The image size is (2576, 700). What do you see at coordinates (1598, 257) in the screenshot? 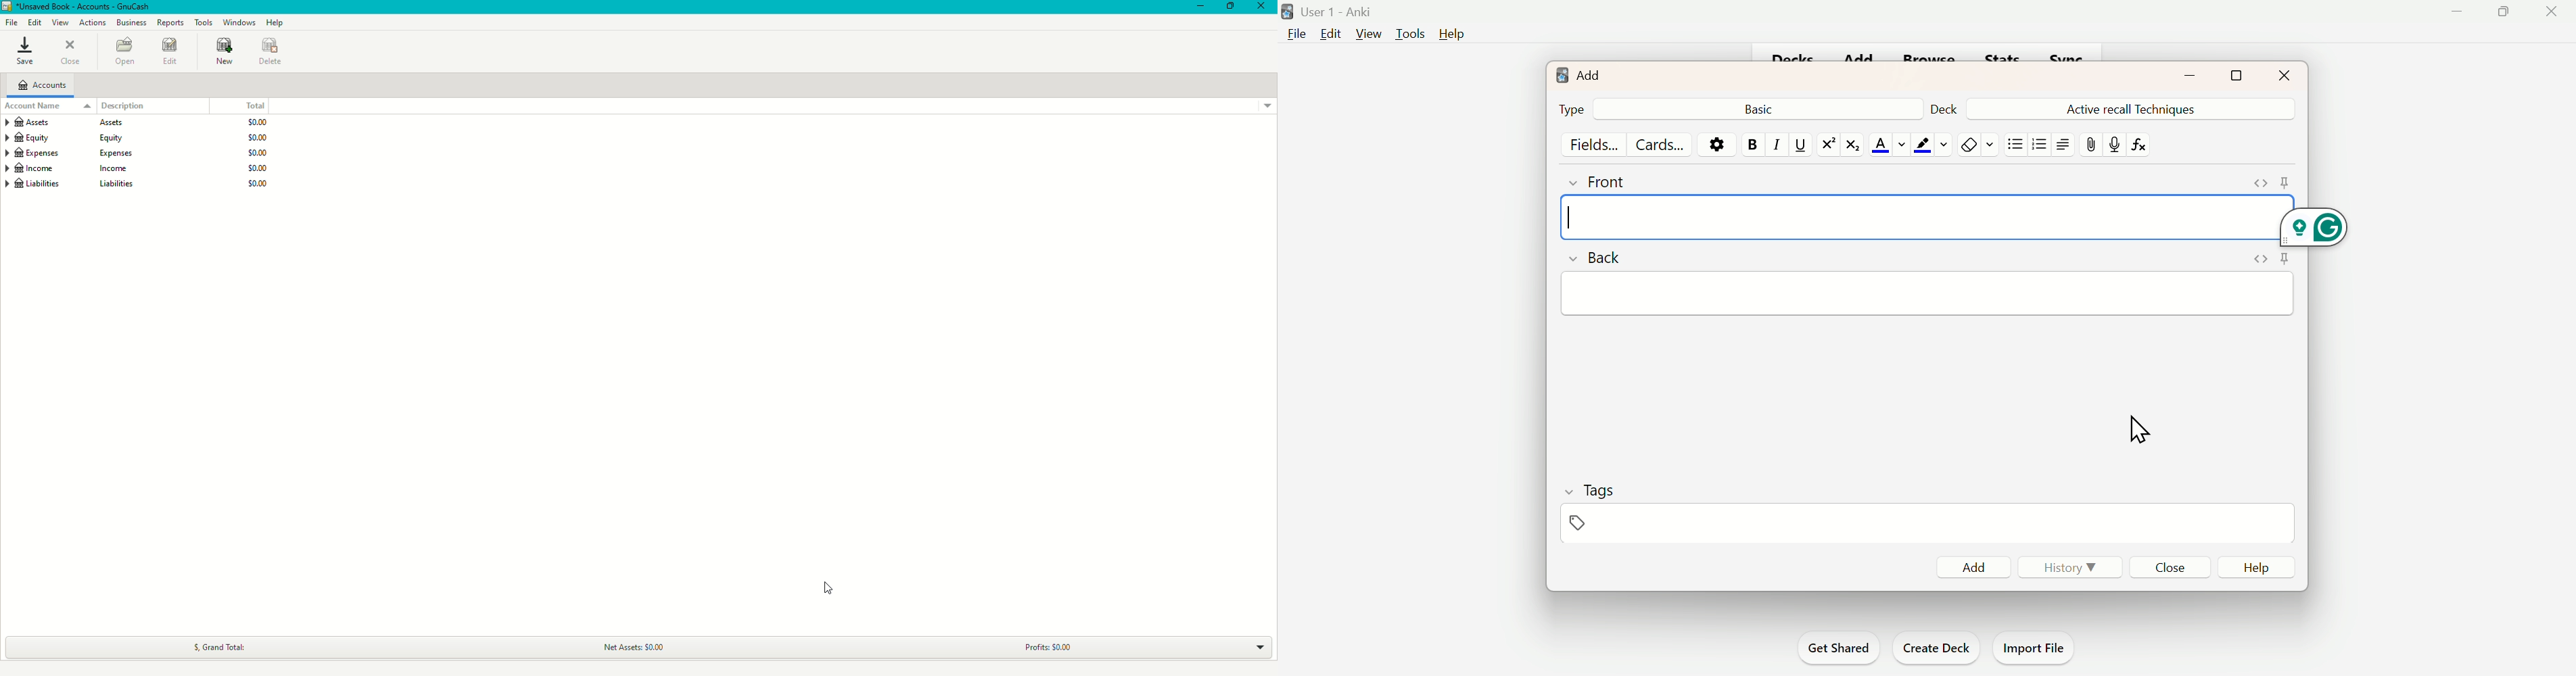
I see `Back` at bounding box center [1598, 257].